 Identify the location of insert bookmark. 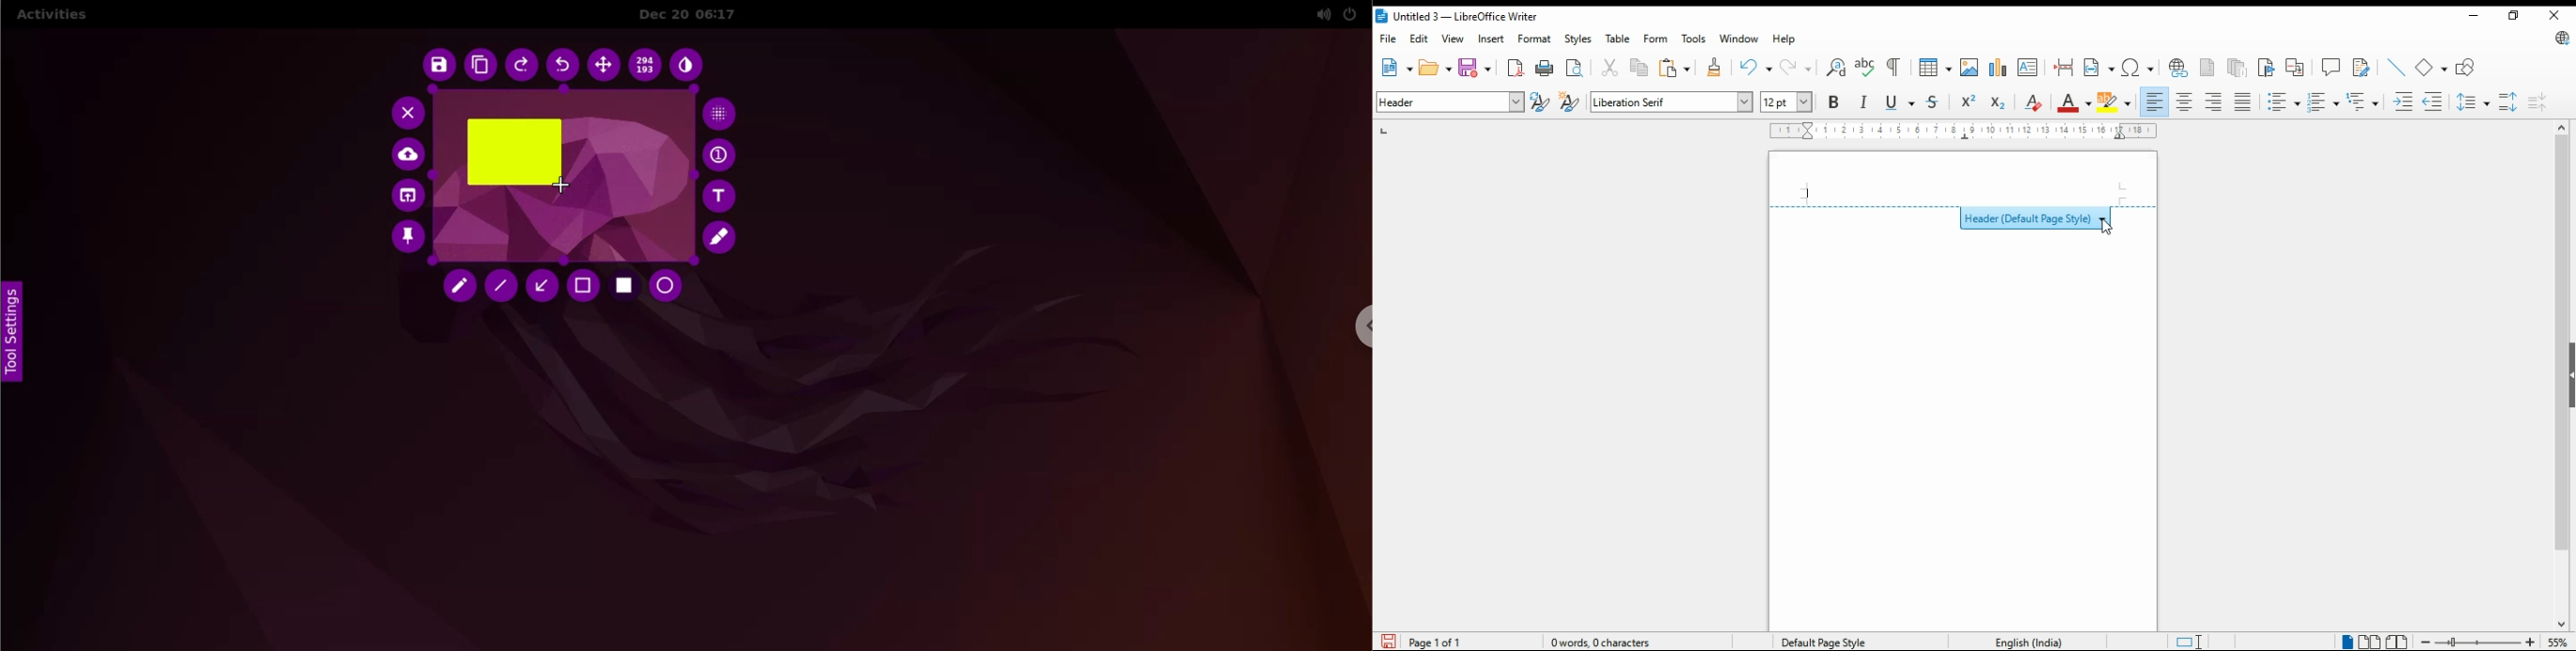
(2268, 68).